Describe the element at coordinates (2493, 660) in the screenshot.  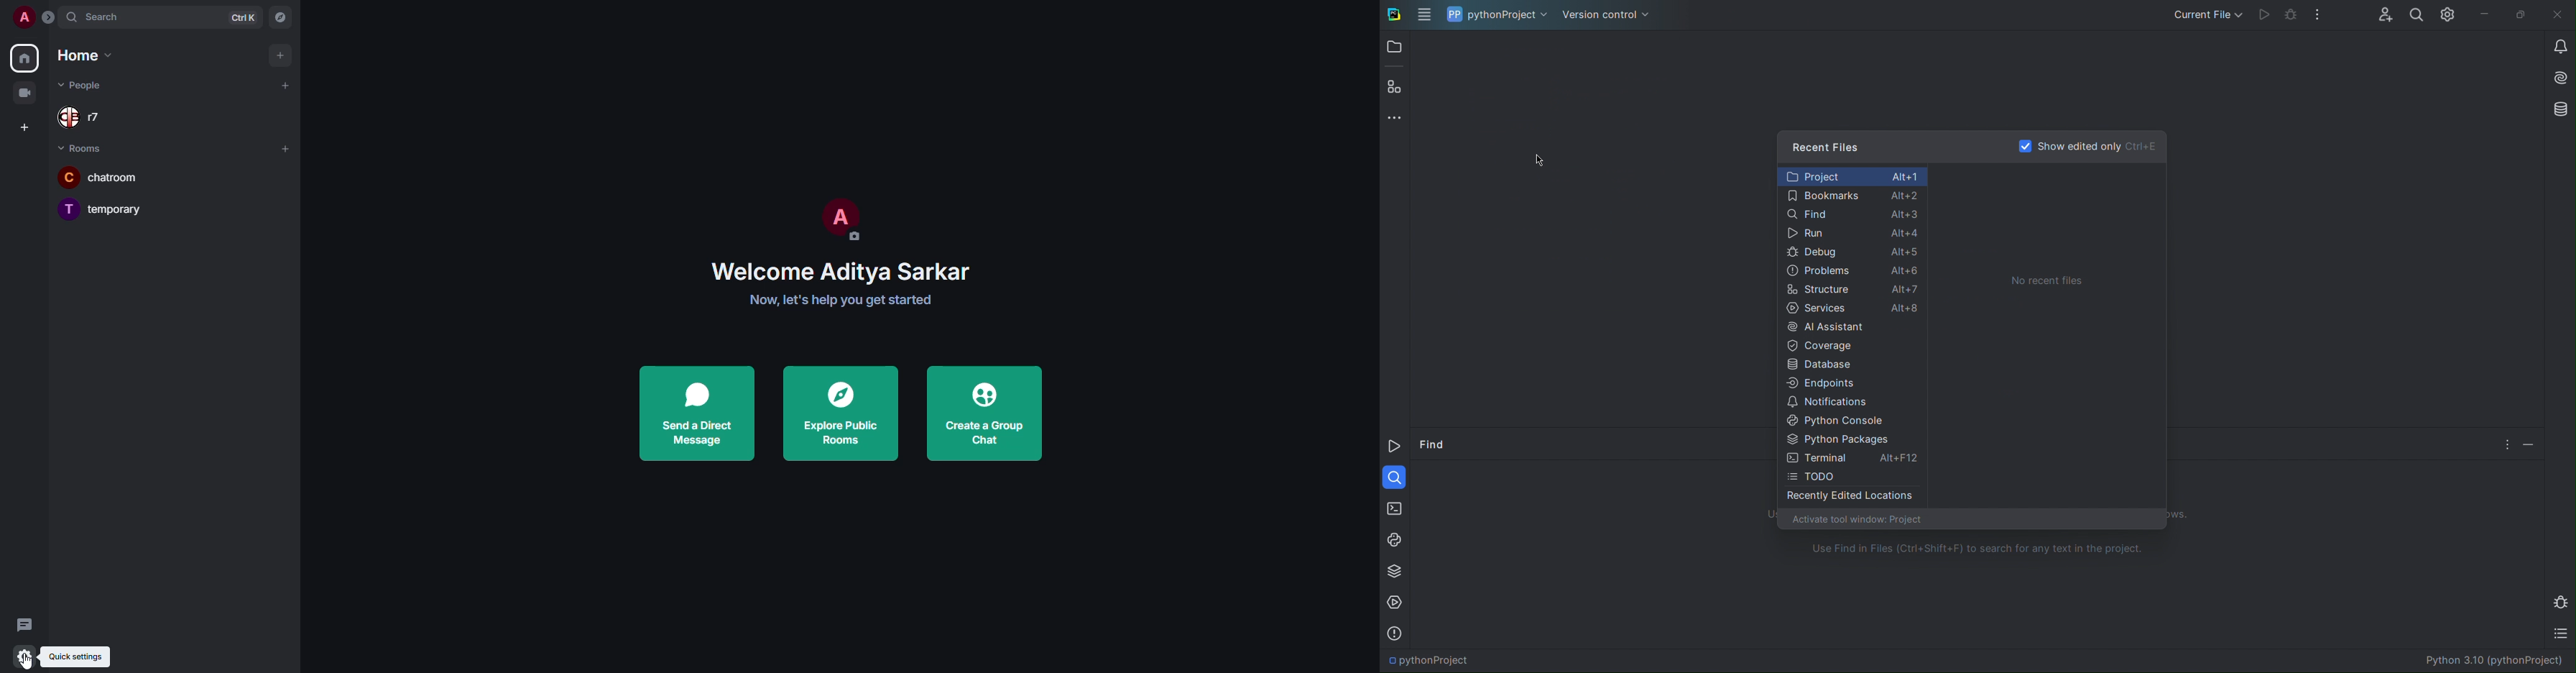
I see `Python 3.10 (PythonReoject)` at that location.